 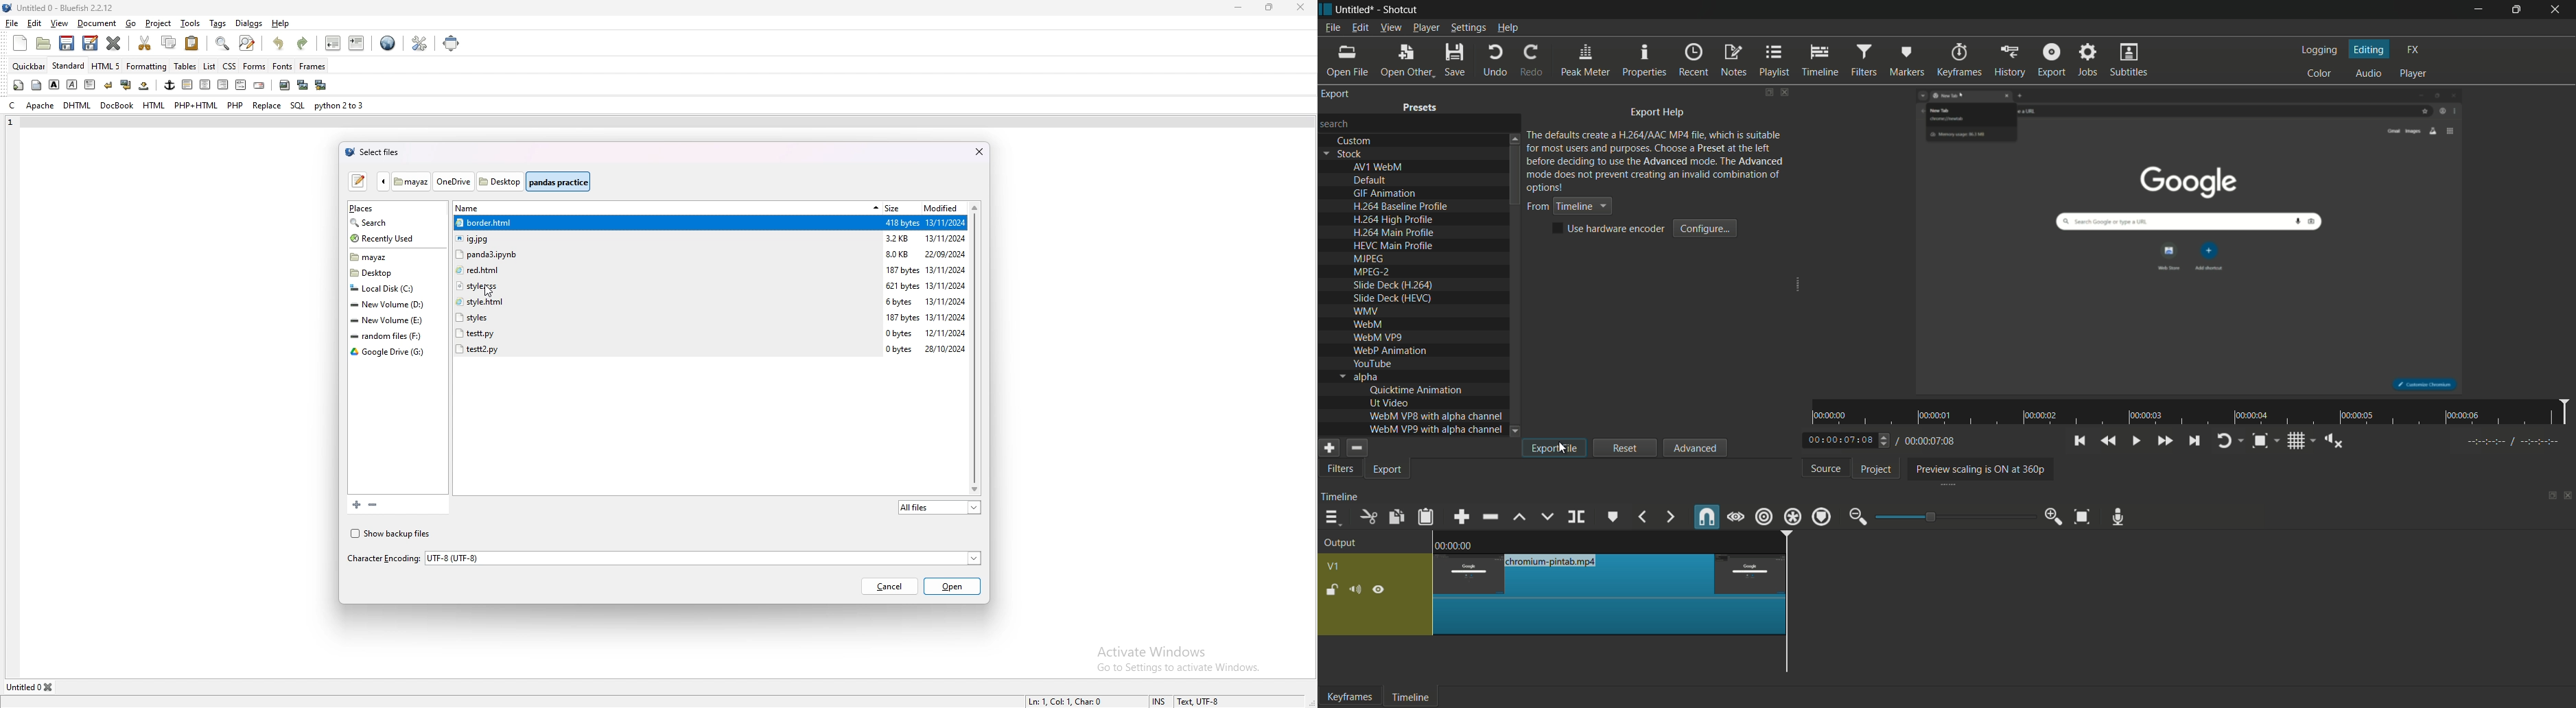 What do you see at coordinates (393, 321) in the screenshot?
I see `folder` at bounding box center [393, 321].